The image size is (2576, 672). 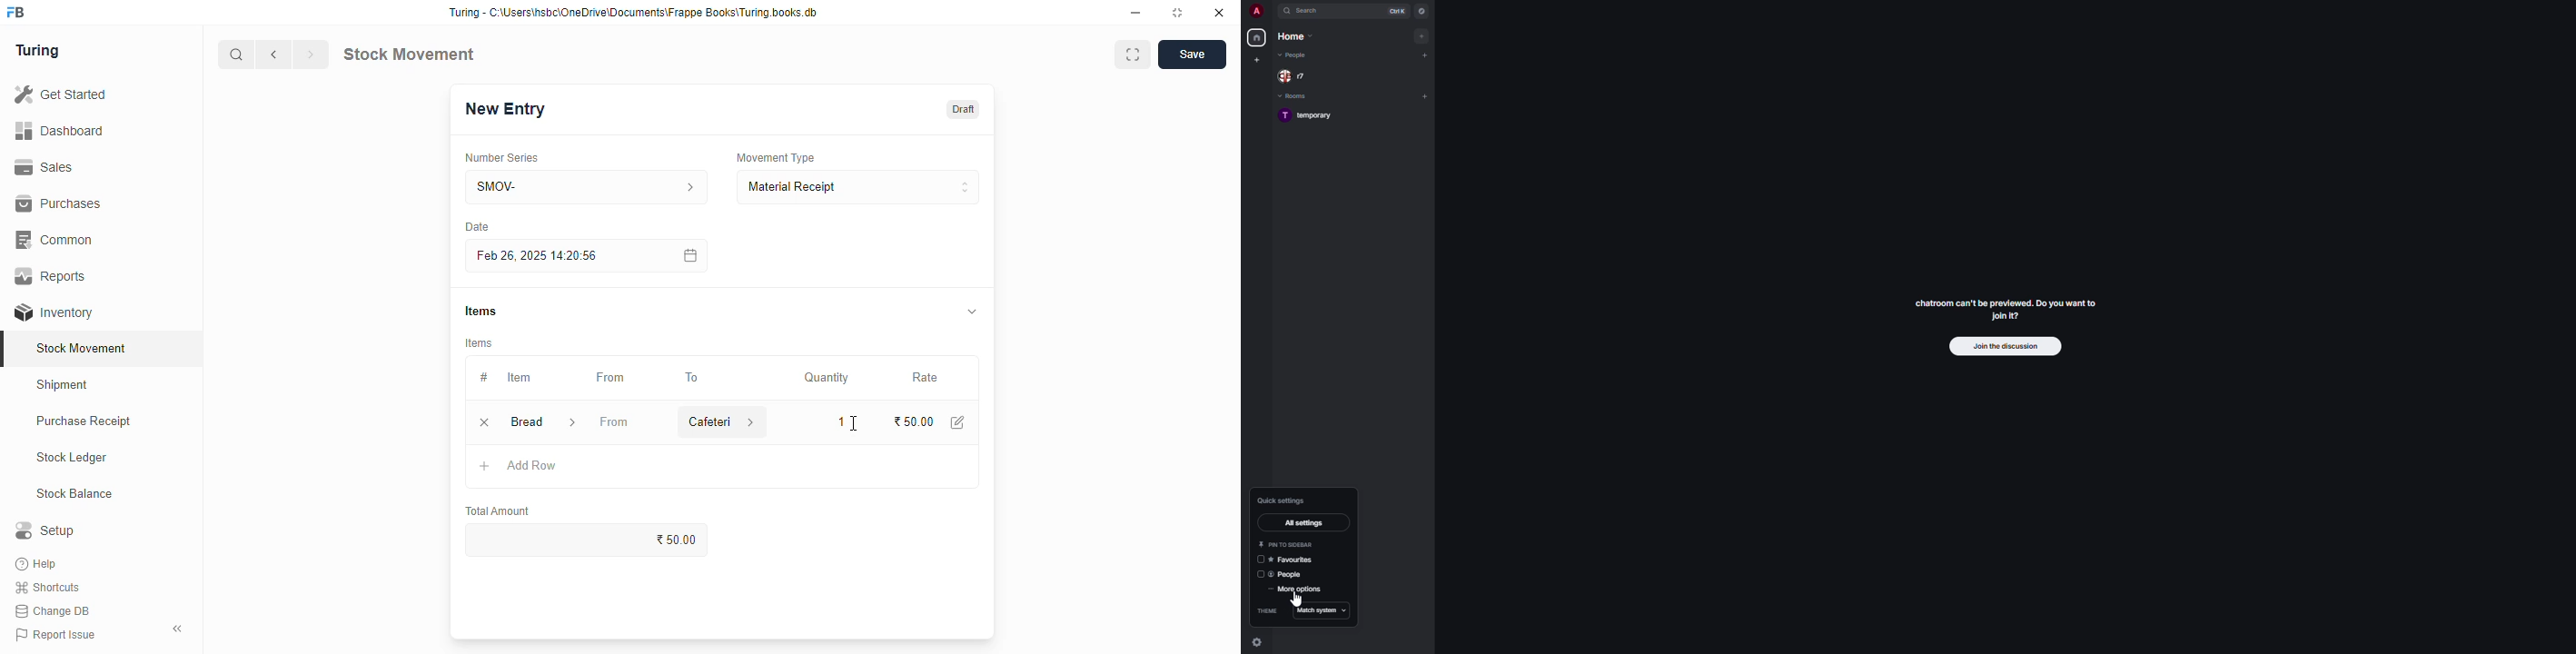 I want to click on ₹50.00, so click(x=588, y=540).